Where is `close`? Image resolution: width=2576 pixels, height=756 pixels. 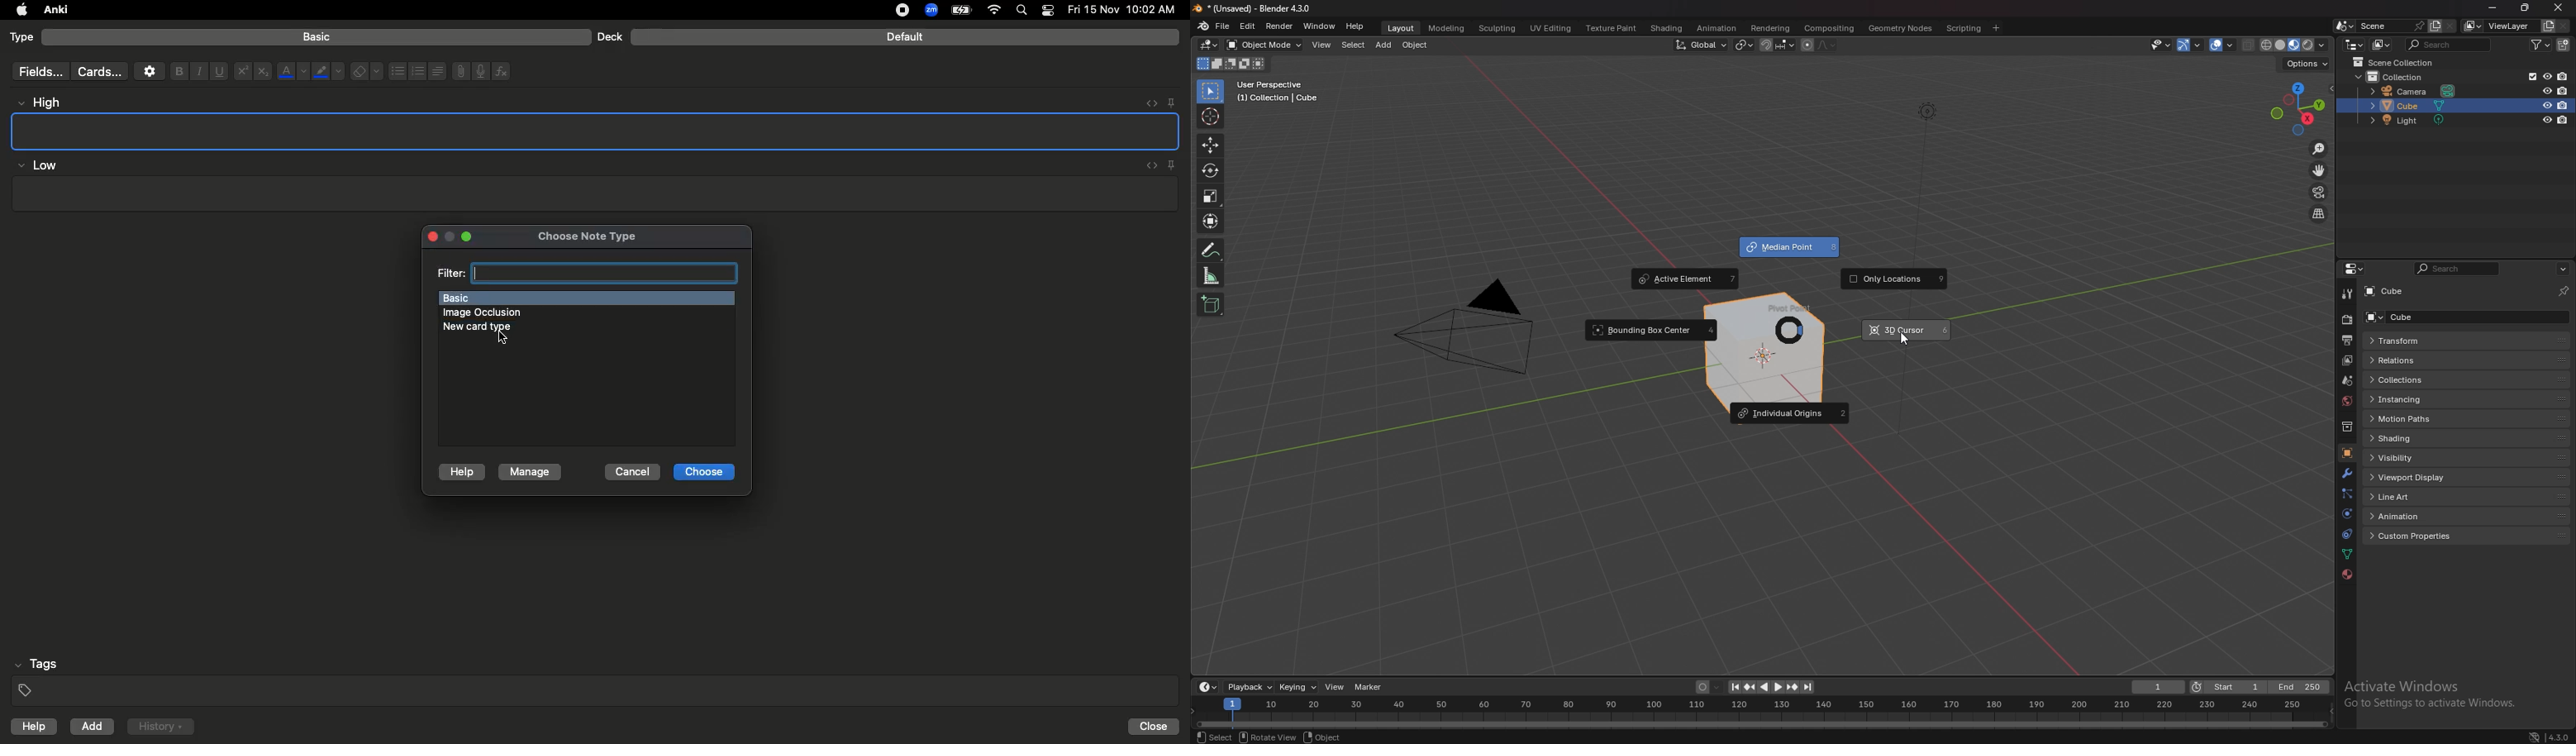
close is located at coordinates (430, 238).